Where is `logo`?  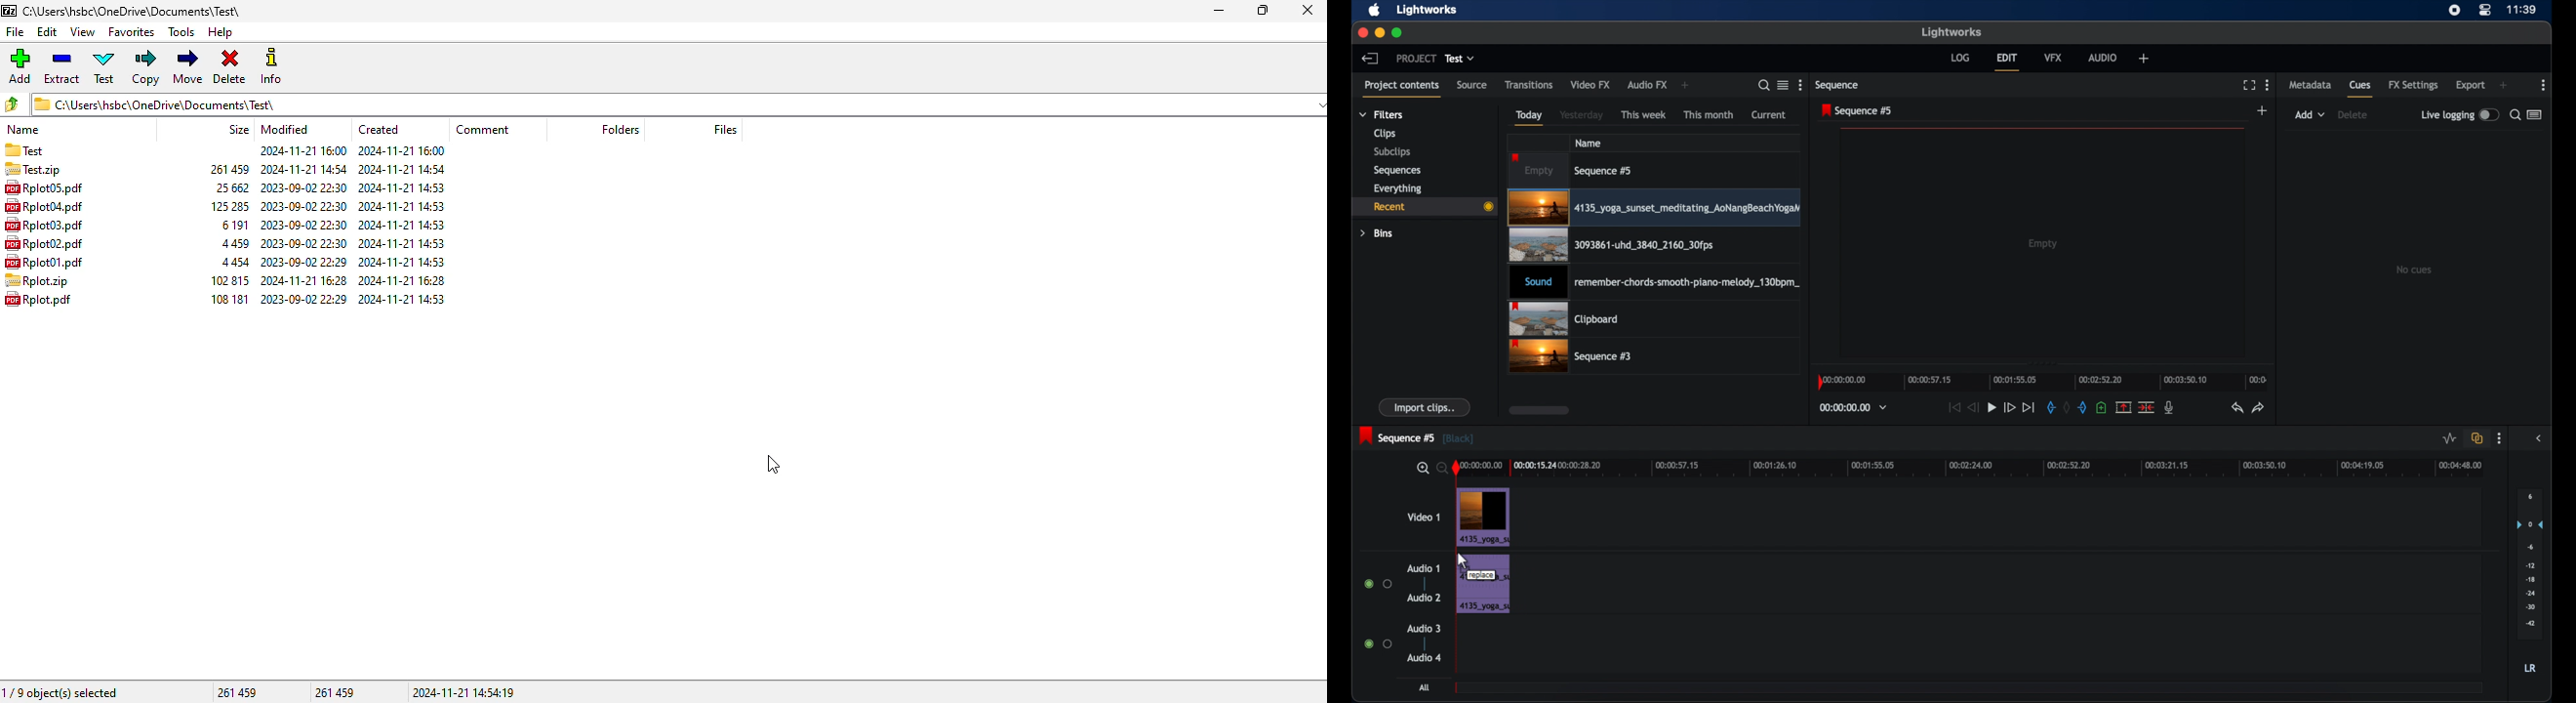 logo is located at coordinates (10, 11).